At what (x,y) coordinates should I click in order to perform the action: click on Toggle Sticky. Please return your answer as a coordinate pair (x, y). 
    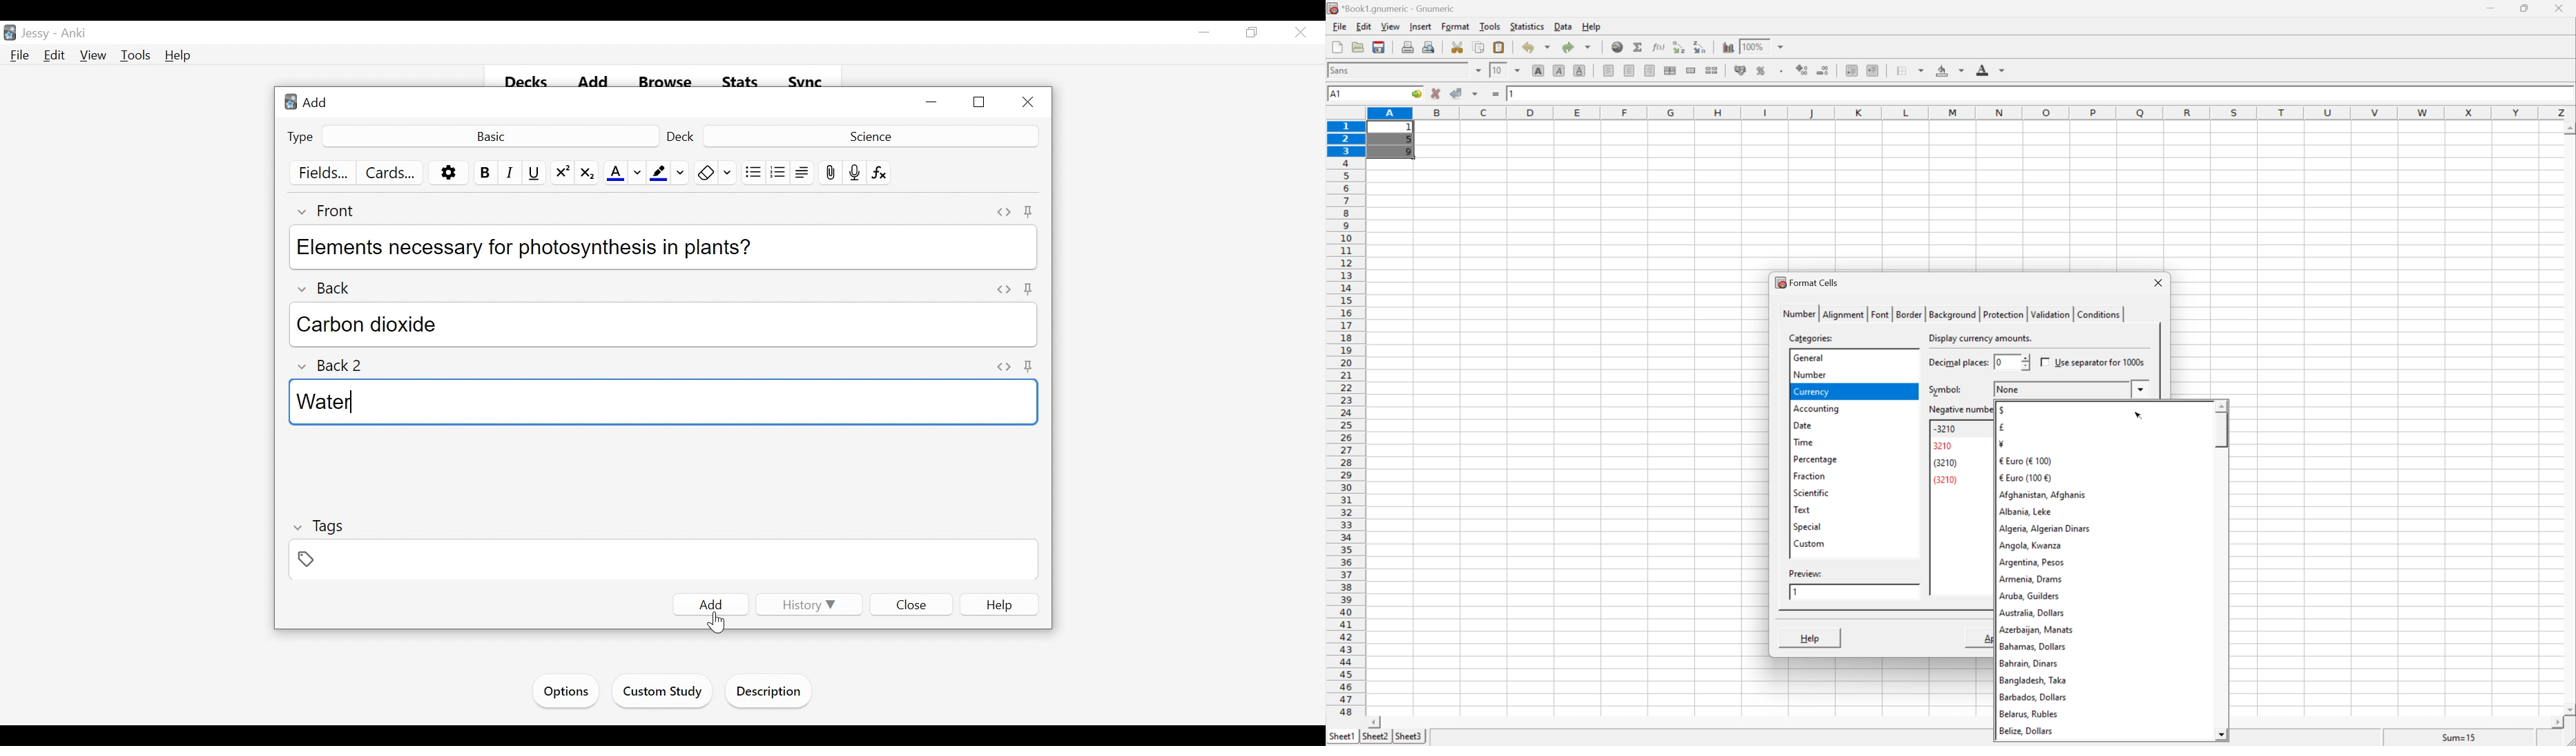
    Looking at the image, I should click on (1029, 366).